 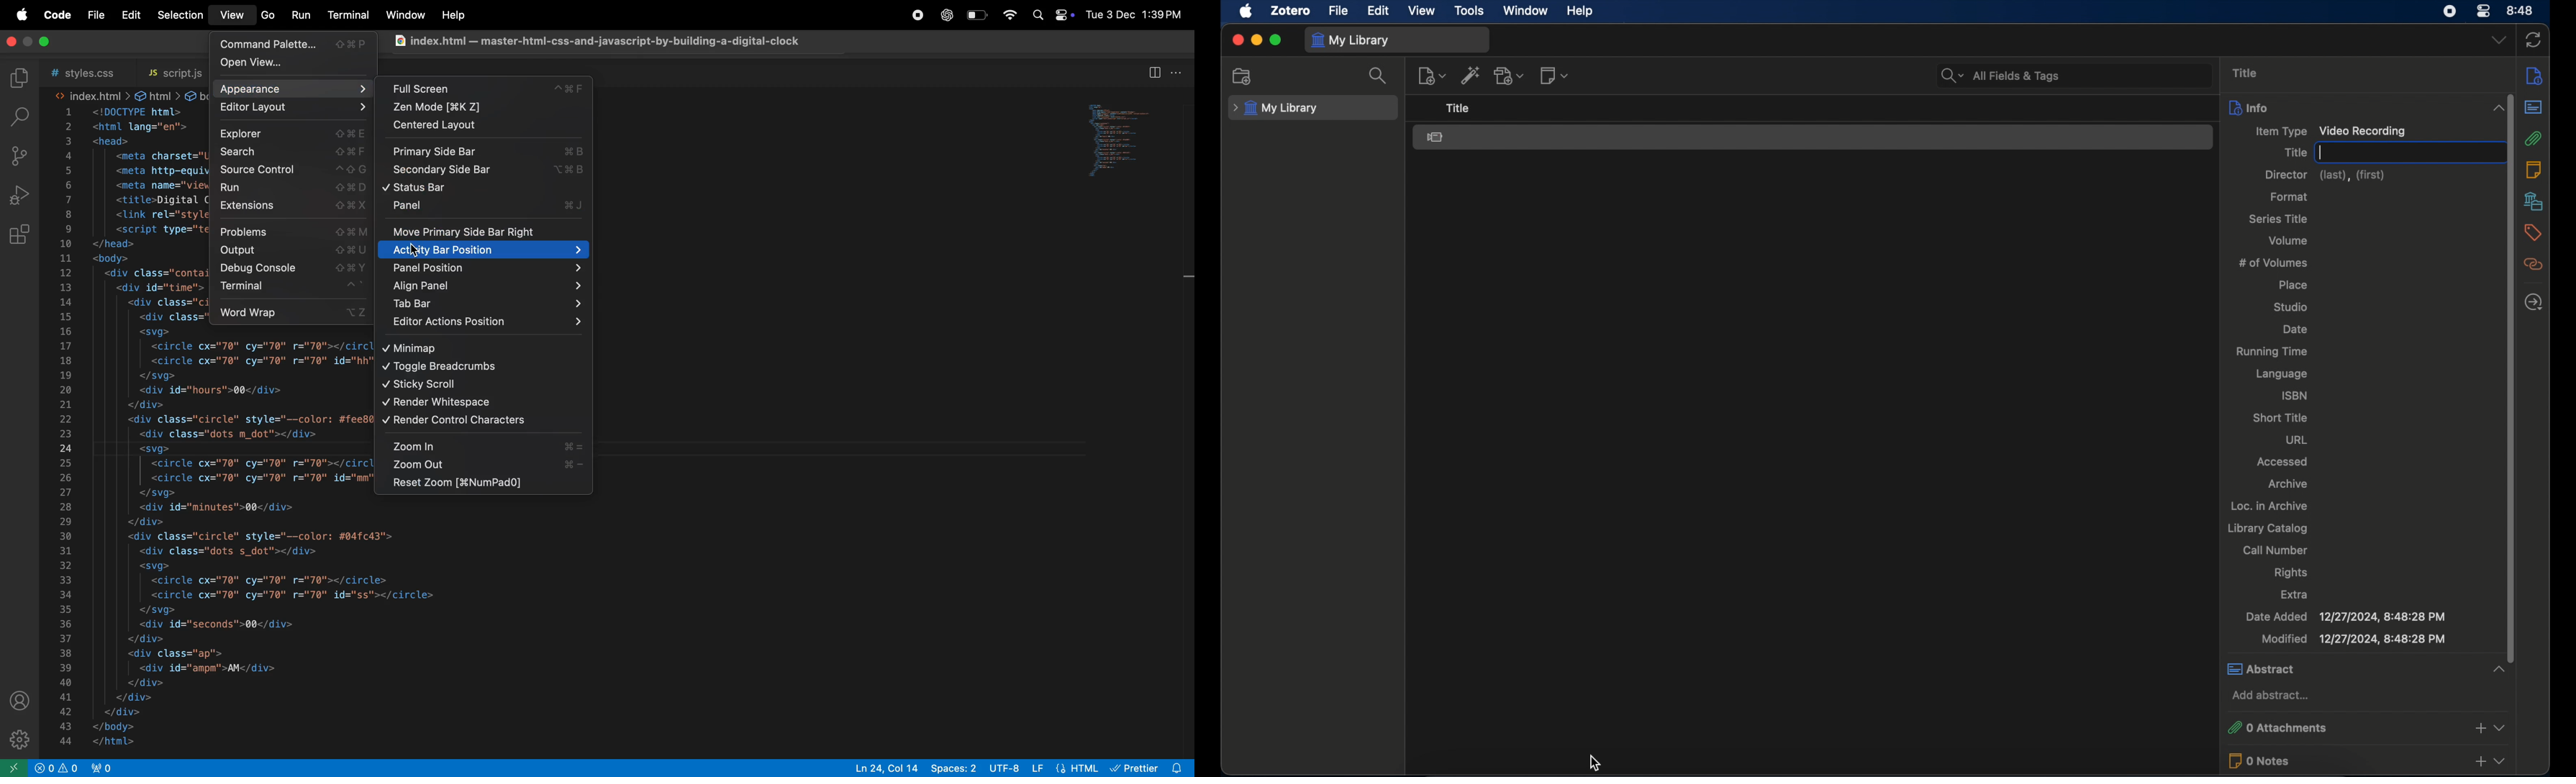 What do you see at coordinates (2270, 529) in the screenshot?
I see `library catalog` at bounding box center [2270, 529].